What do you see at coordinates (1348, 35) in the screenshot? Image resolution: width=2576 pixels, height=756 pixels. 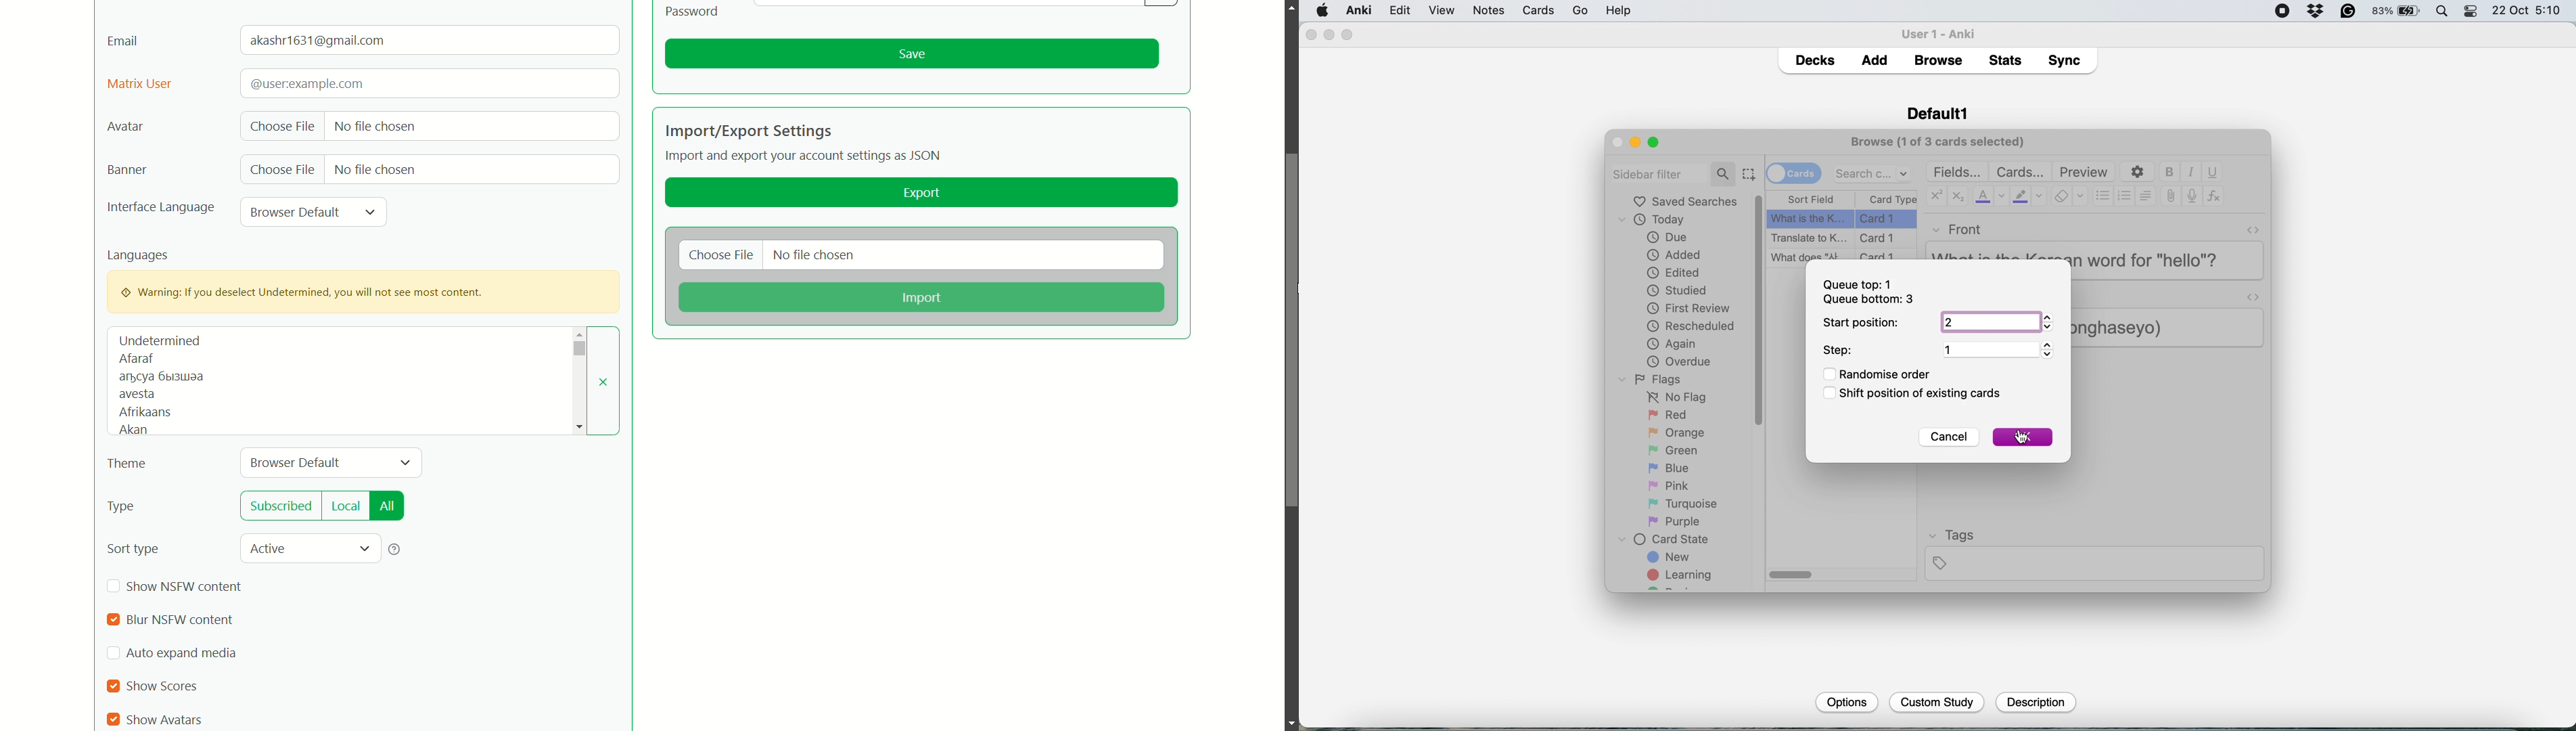 I see `maximise` at bounding box center [1348, 35].